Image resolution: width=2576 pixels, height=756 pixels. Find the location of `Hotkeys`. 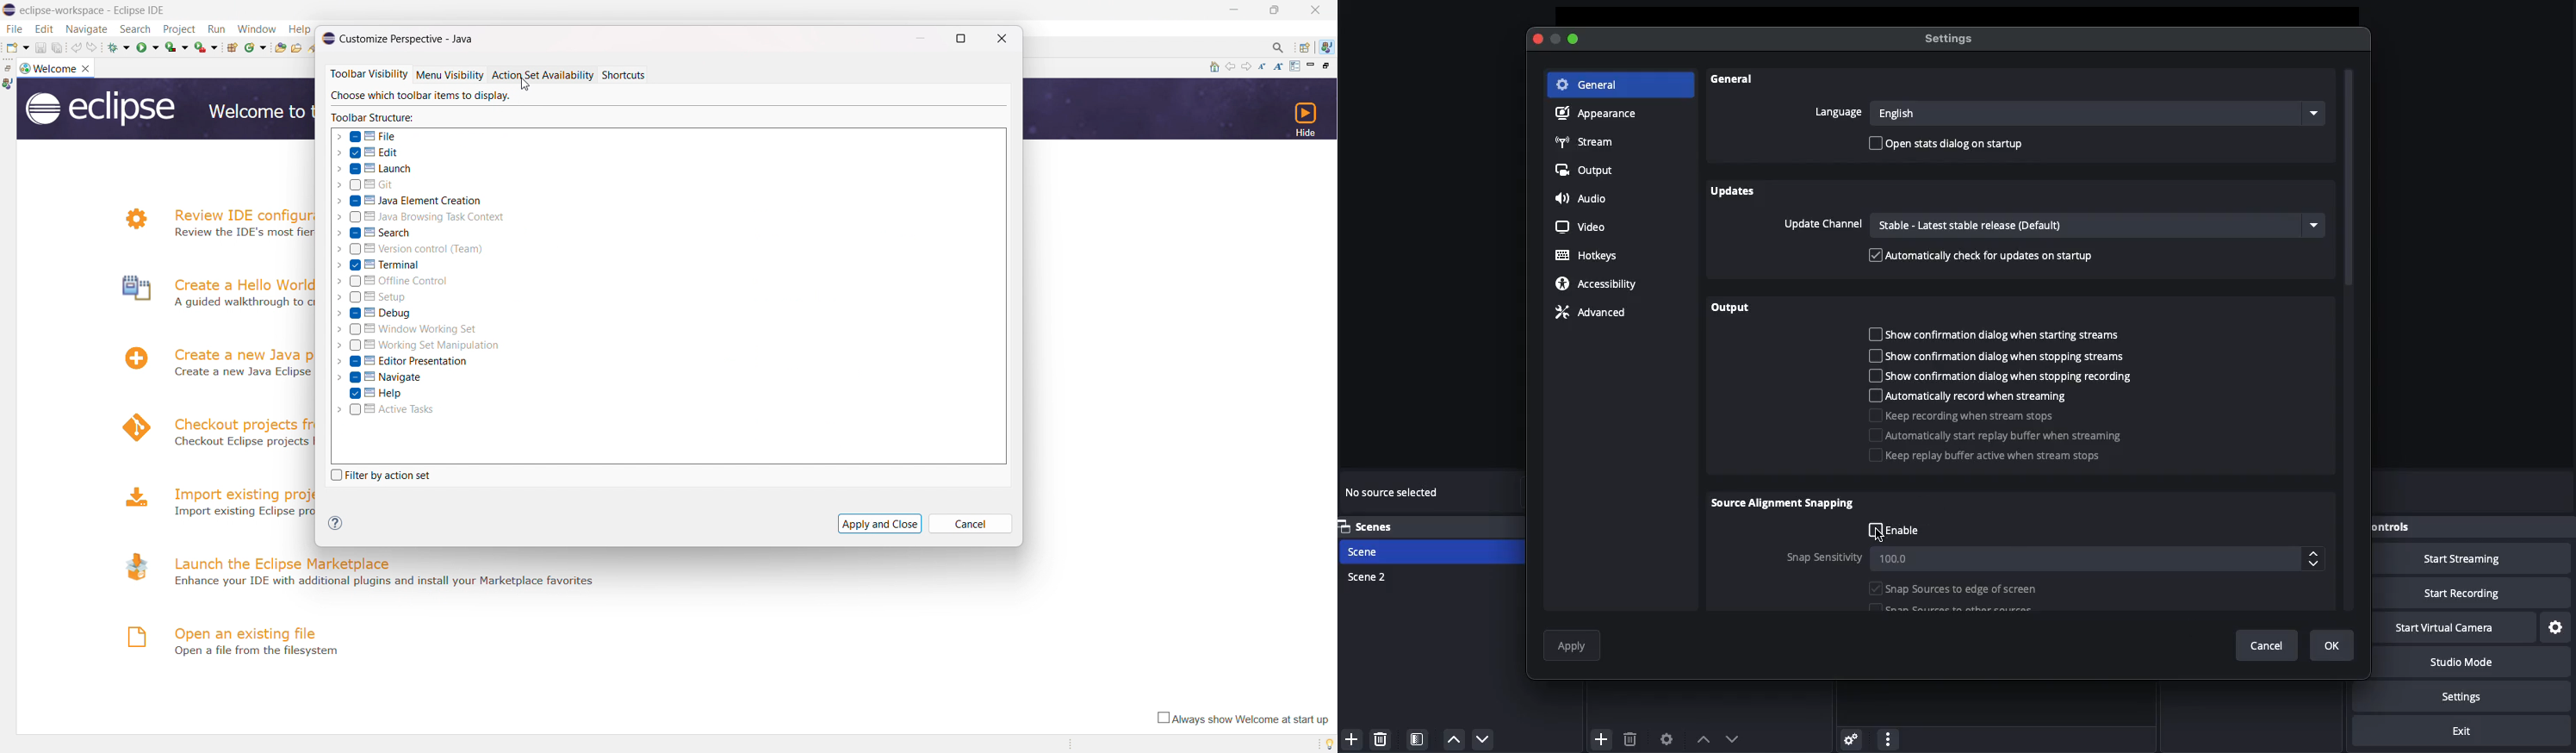

Hotkeys is located at coordinates (1588, 256).